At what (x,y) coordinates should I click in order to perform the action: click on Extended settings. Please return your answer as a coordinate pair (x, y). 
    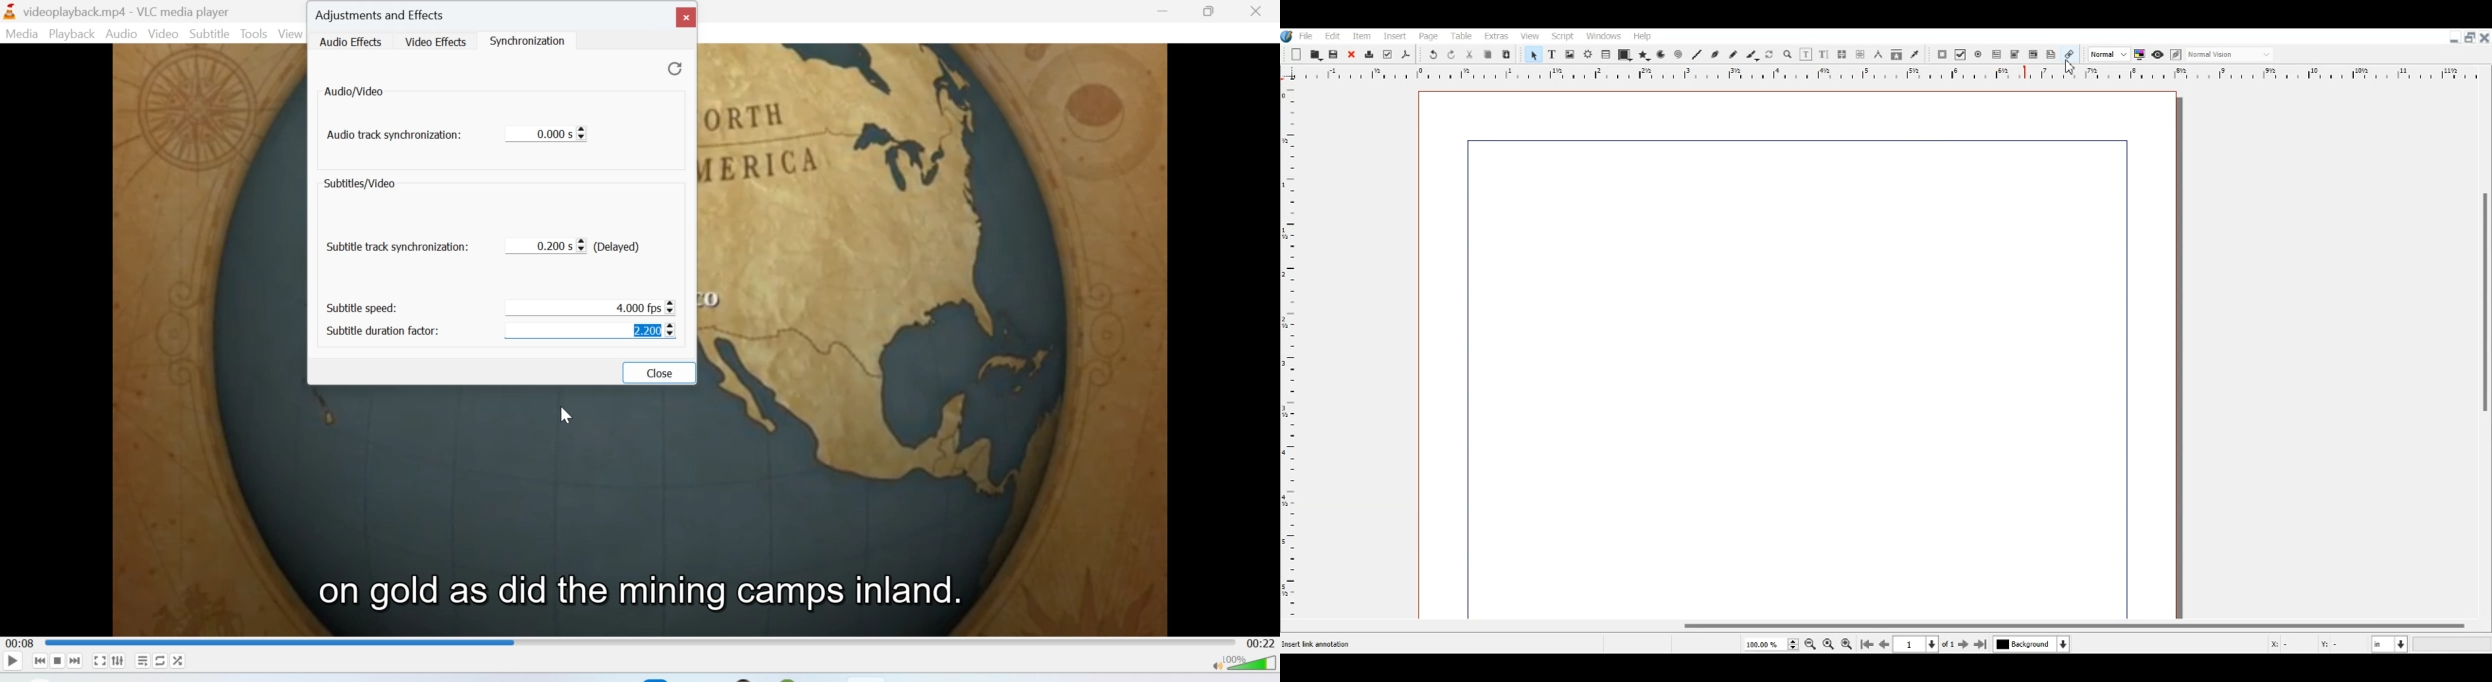
    Looking at the image, I should click on (118, 661).